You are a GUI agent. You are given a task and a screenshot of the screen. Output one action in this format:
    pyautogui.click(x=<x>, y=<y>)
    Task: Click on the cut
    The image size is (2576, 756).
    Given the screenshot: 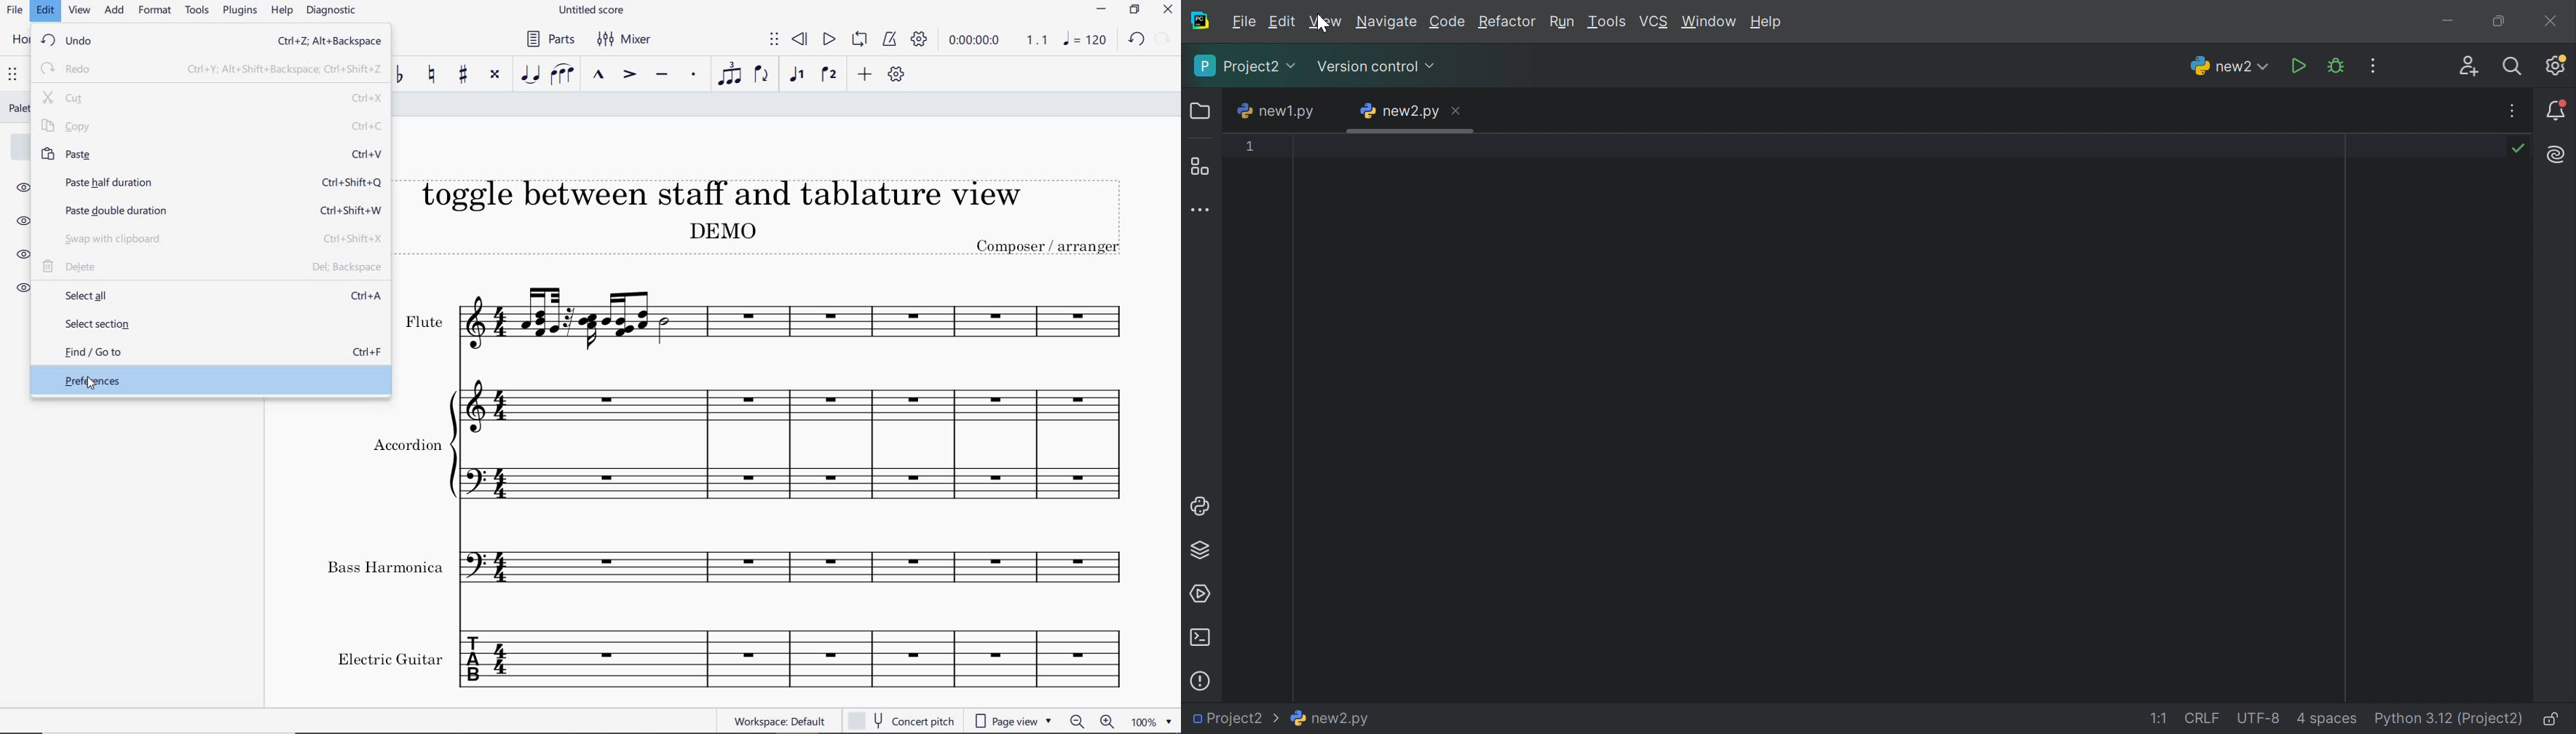 What is the action you would take?
    pyautogui.click(x=213, y=98)
    